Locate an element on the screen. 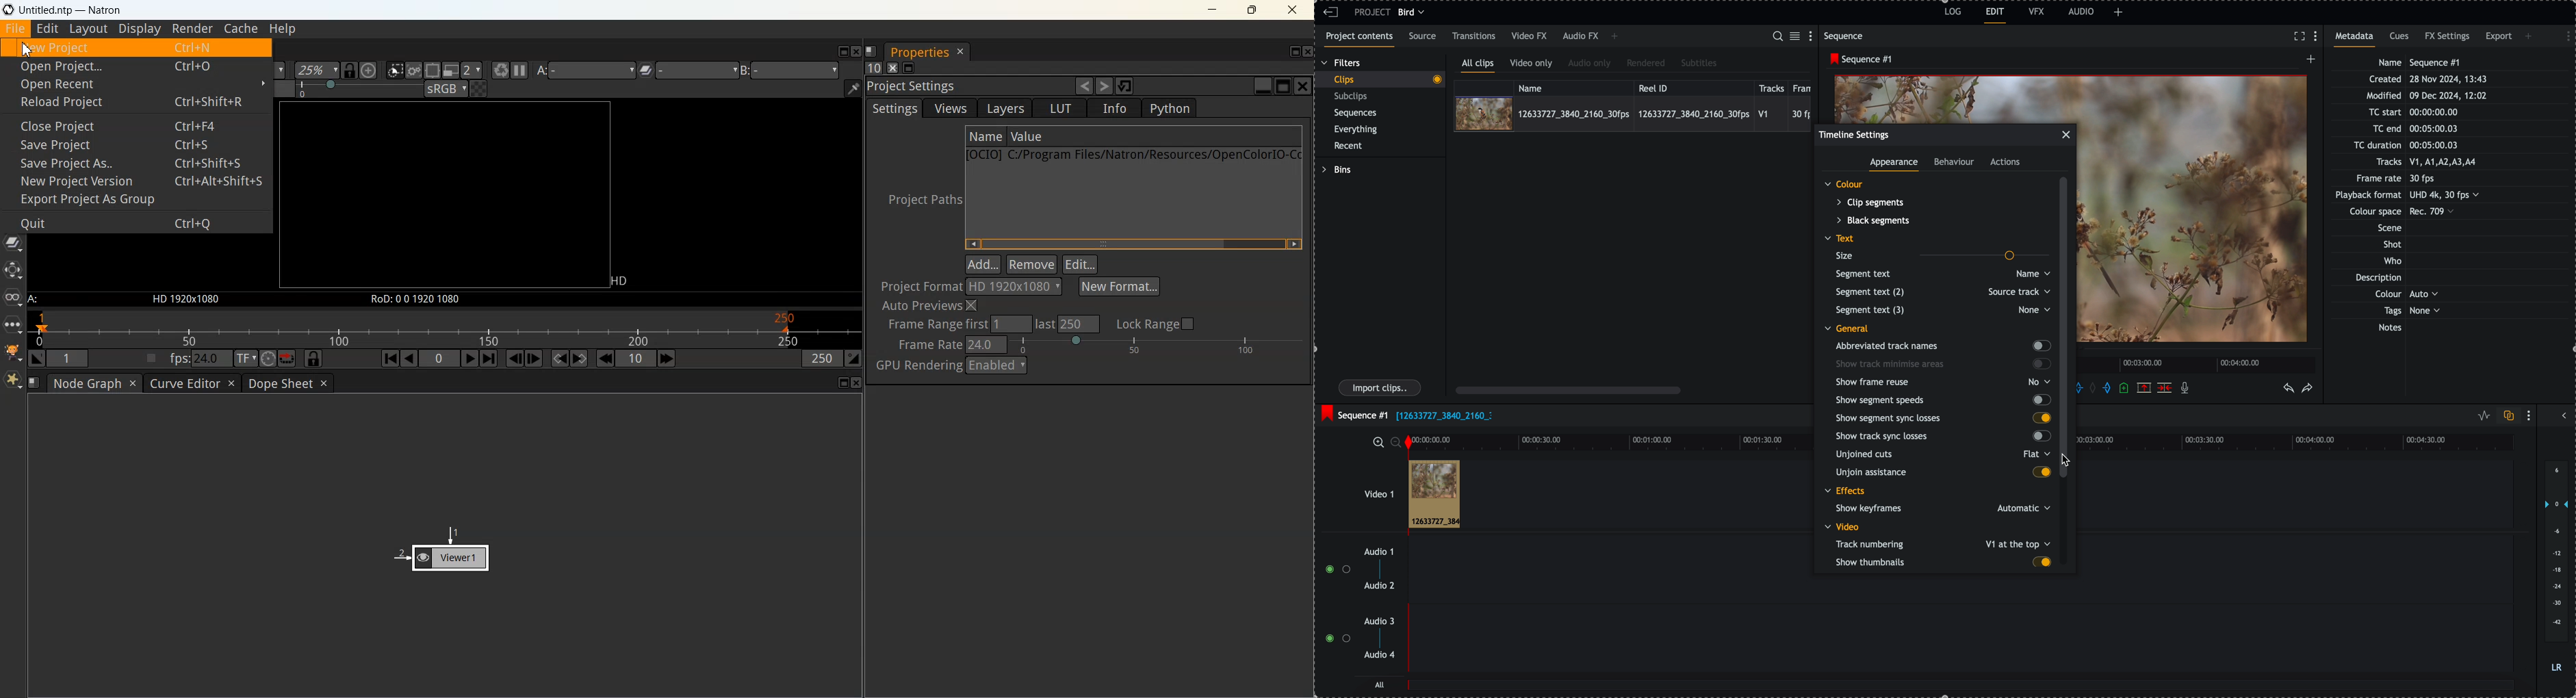 The height and width of the screenshot is (700, 2576). create a new sequence is located at coordinates (2309, 62).